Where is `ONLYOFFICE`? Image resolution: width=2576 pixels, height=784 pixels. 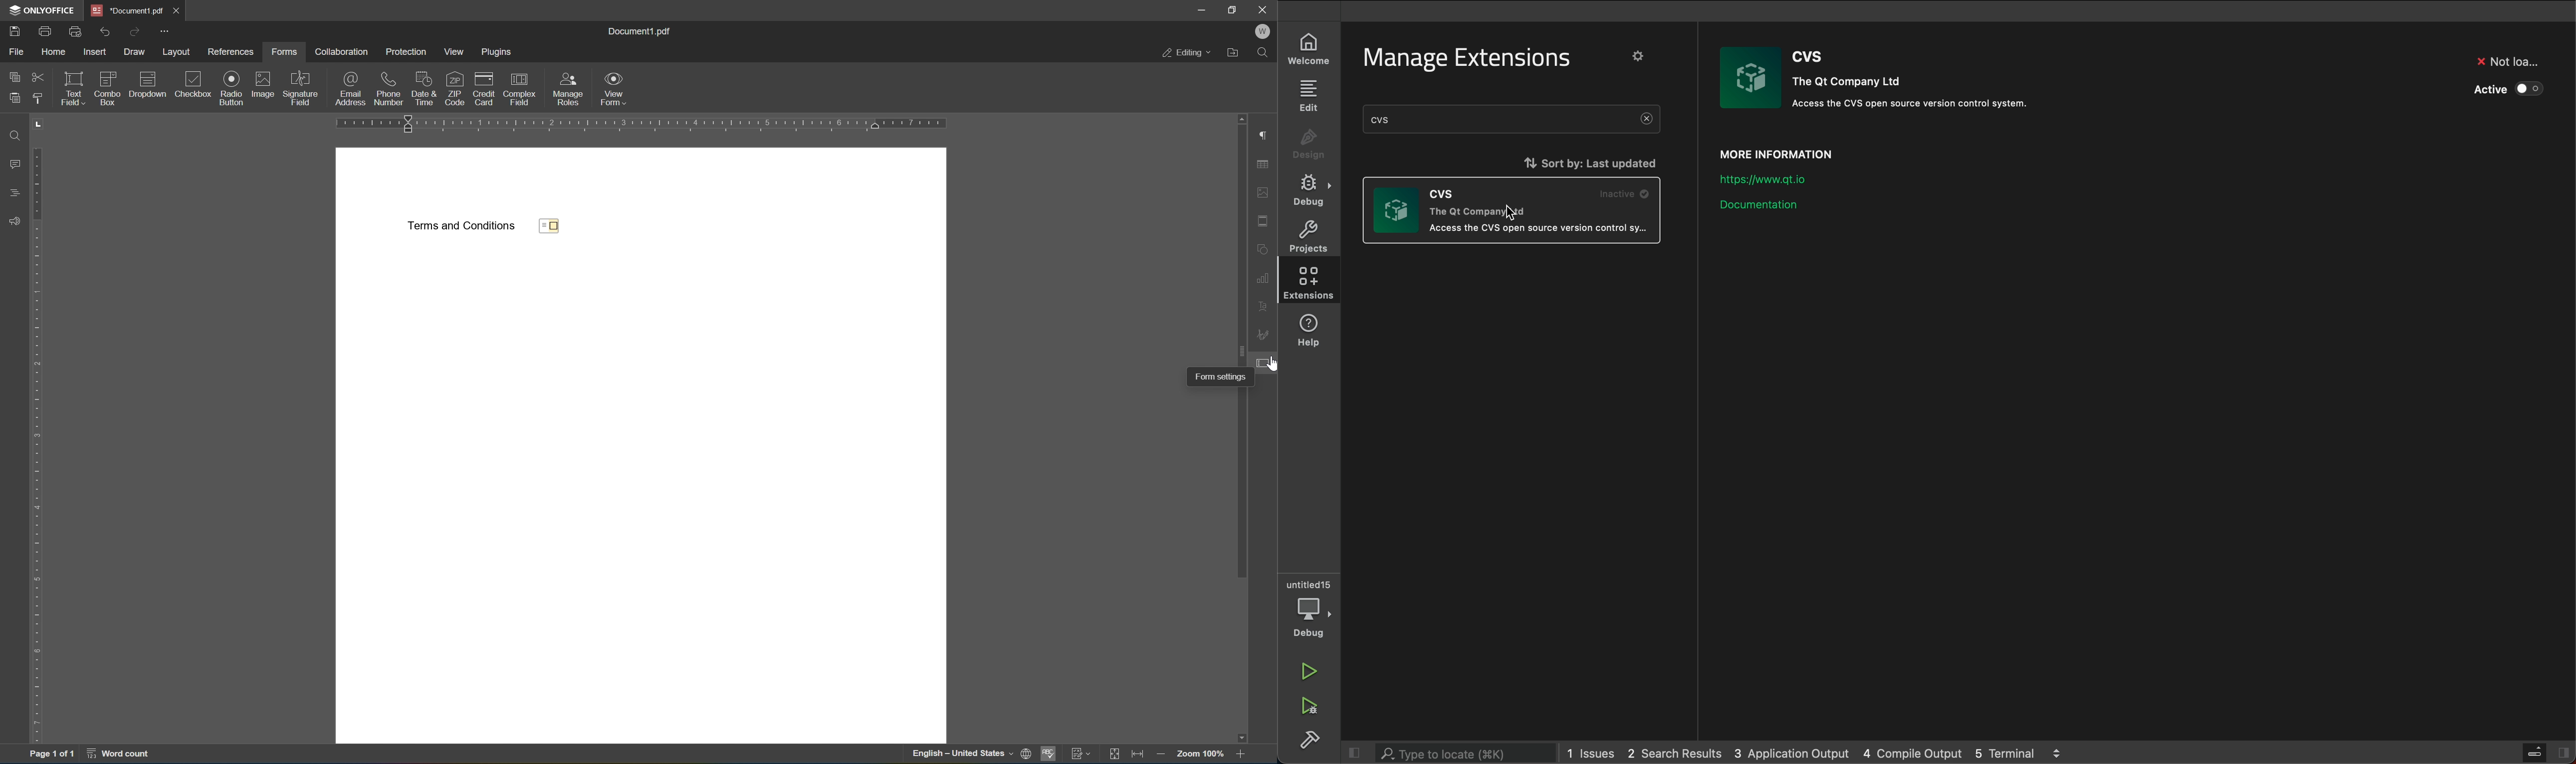
ONLYOFFICE is located at coordinates (38, 9).